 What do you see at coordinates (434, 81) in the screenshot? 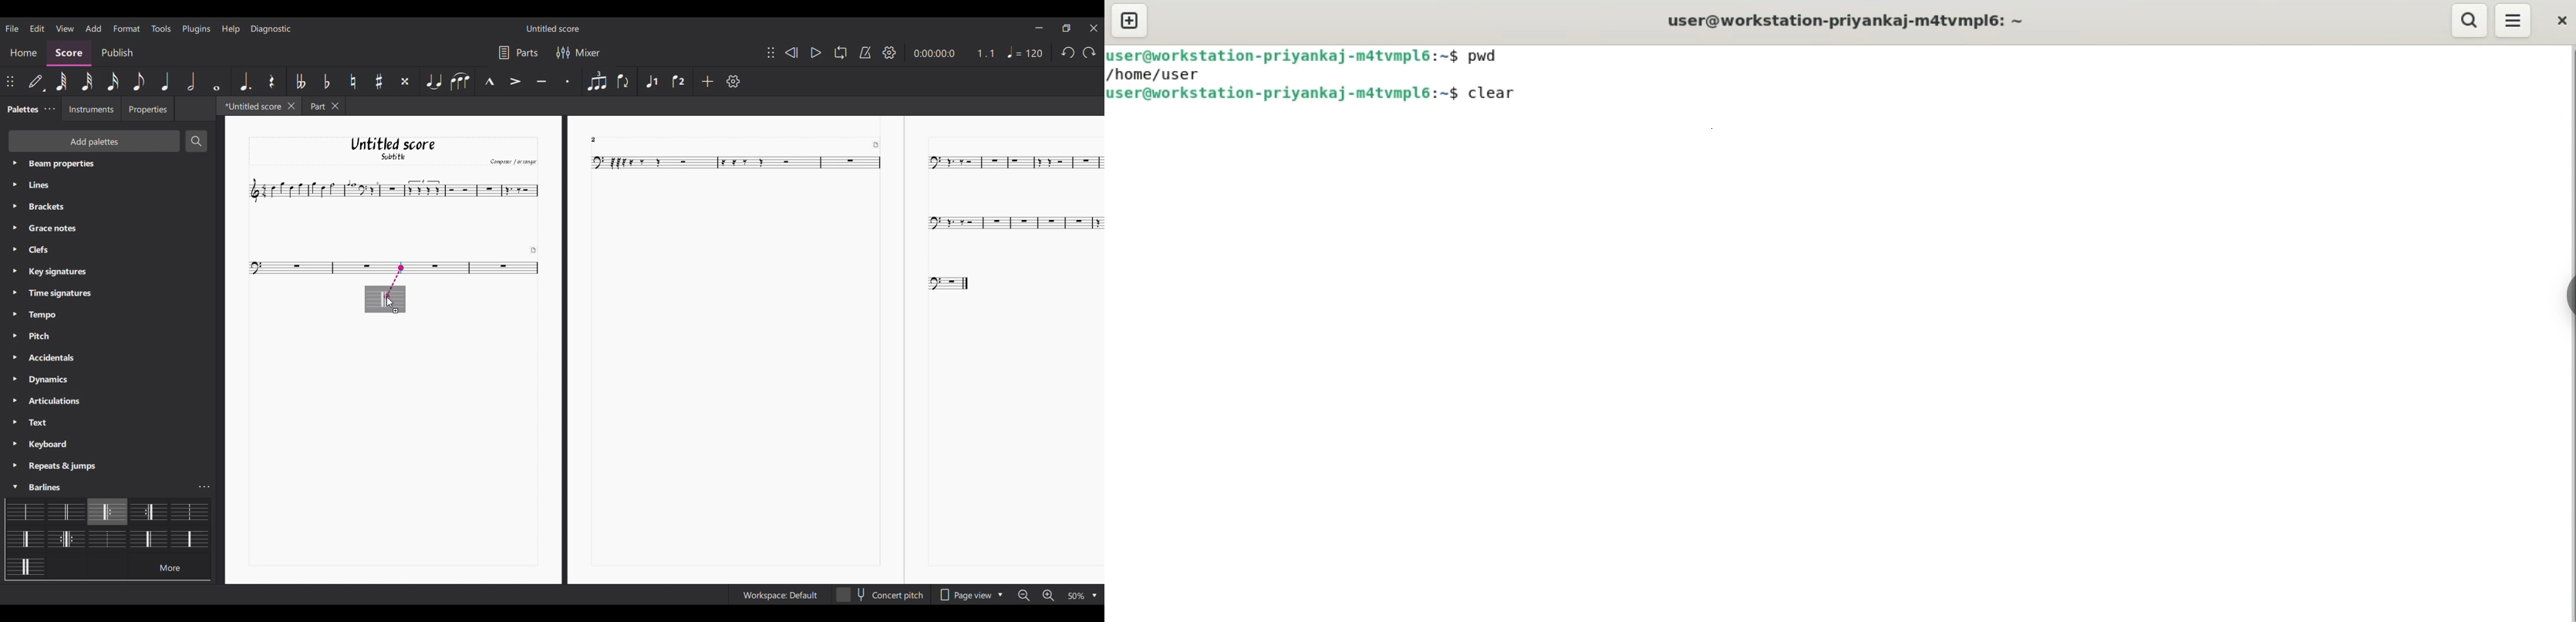
I see `Tie` at bounding box center [434, 81].